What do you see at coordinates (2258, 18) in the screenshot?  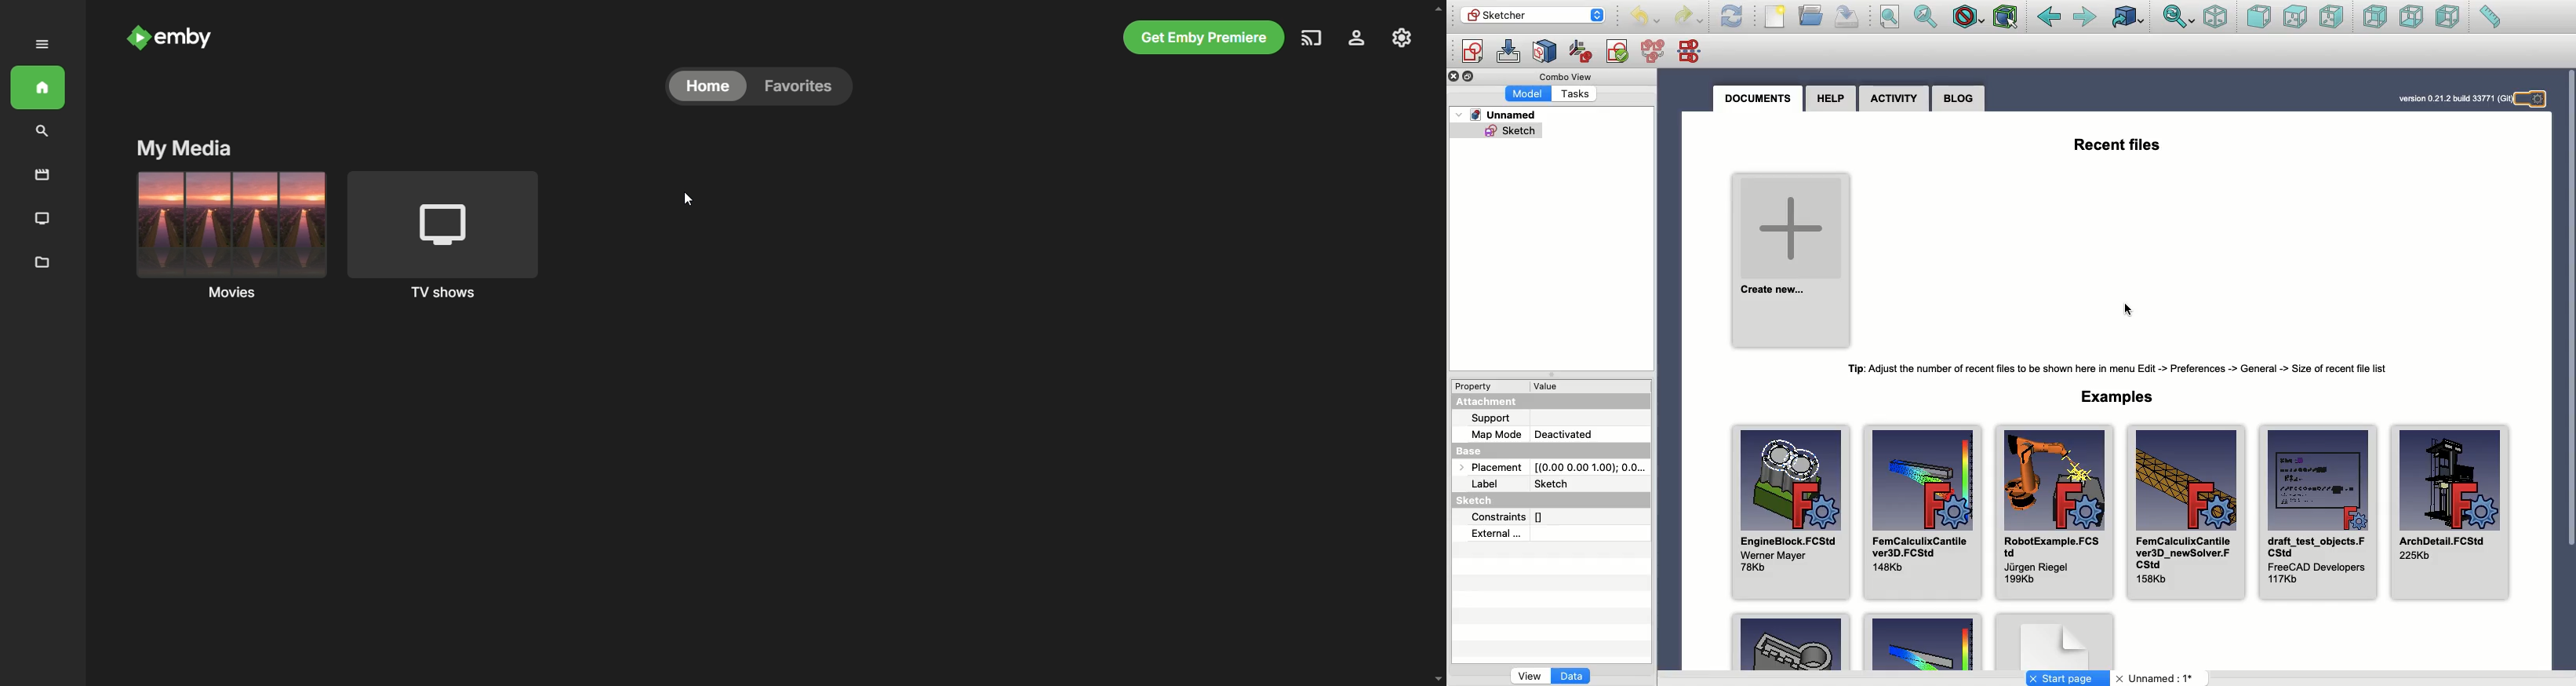 I see `Front` at bounding box center [2258, 18].